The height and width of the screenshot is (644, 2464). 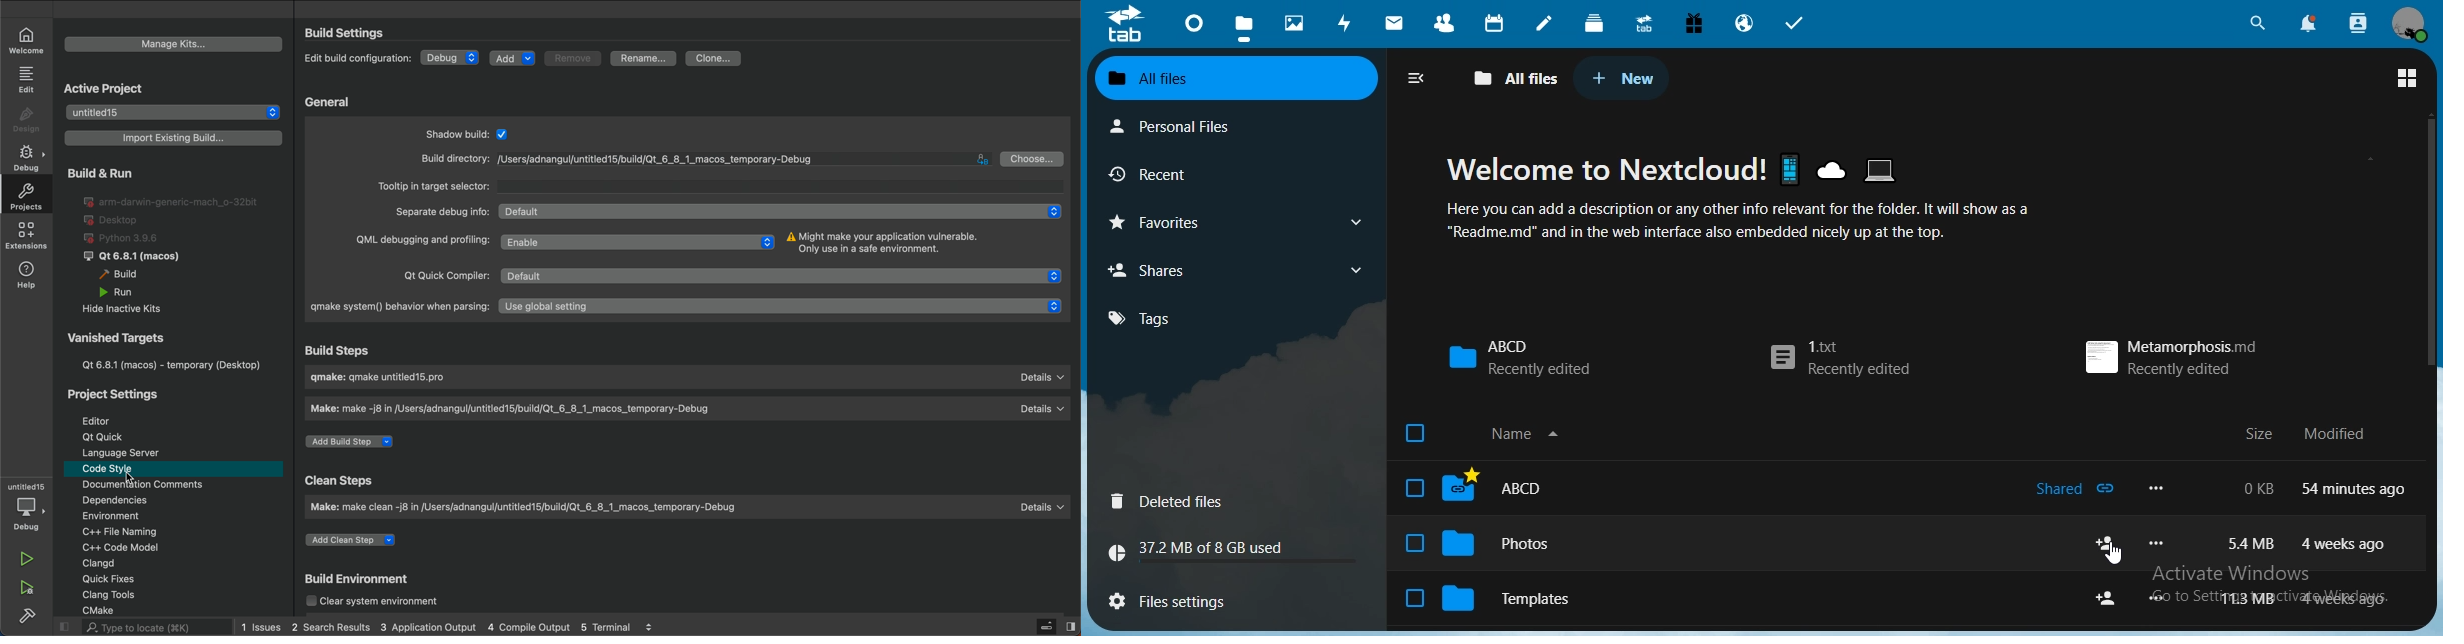 I want to click on check box, so click(x=1413, y=488).